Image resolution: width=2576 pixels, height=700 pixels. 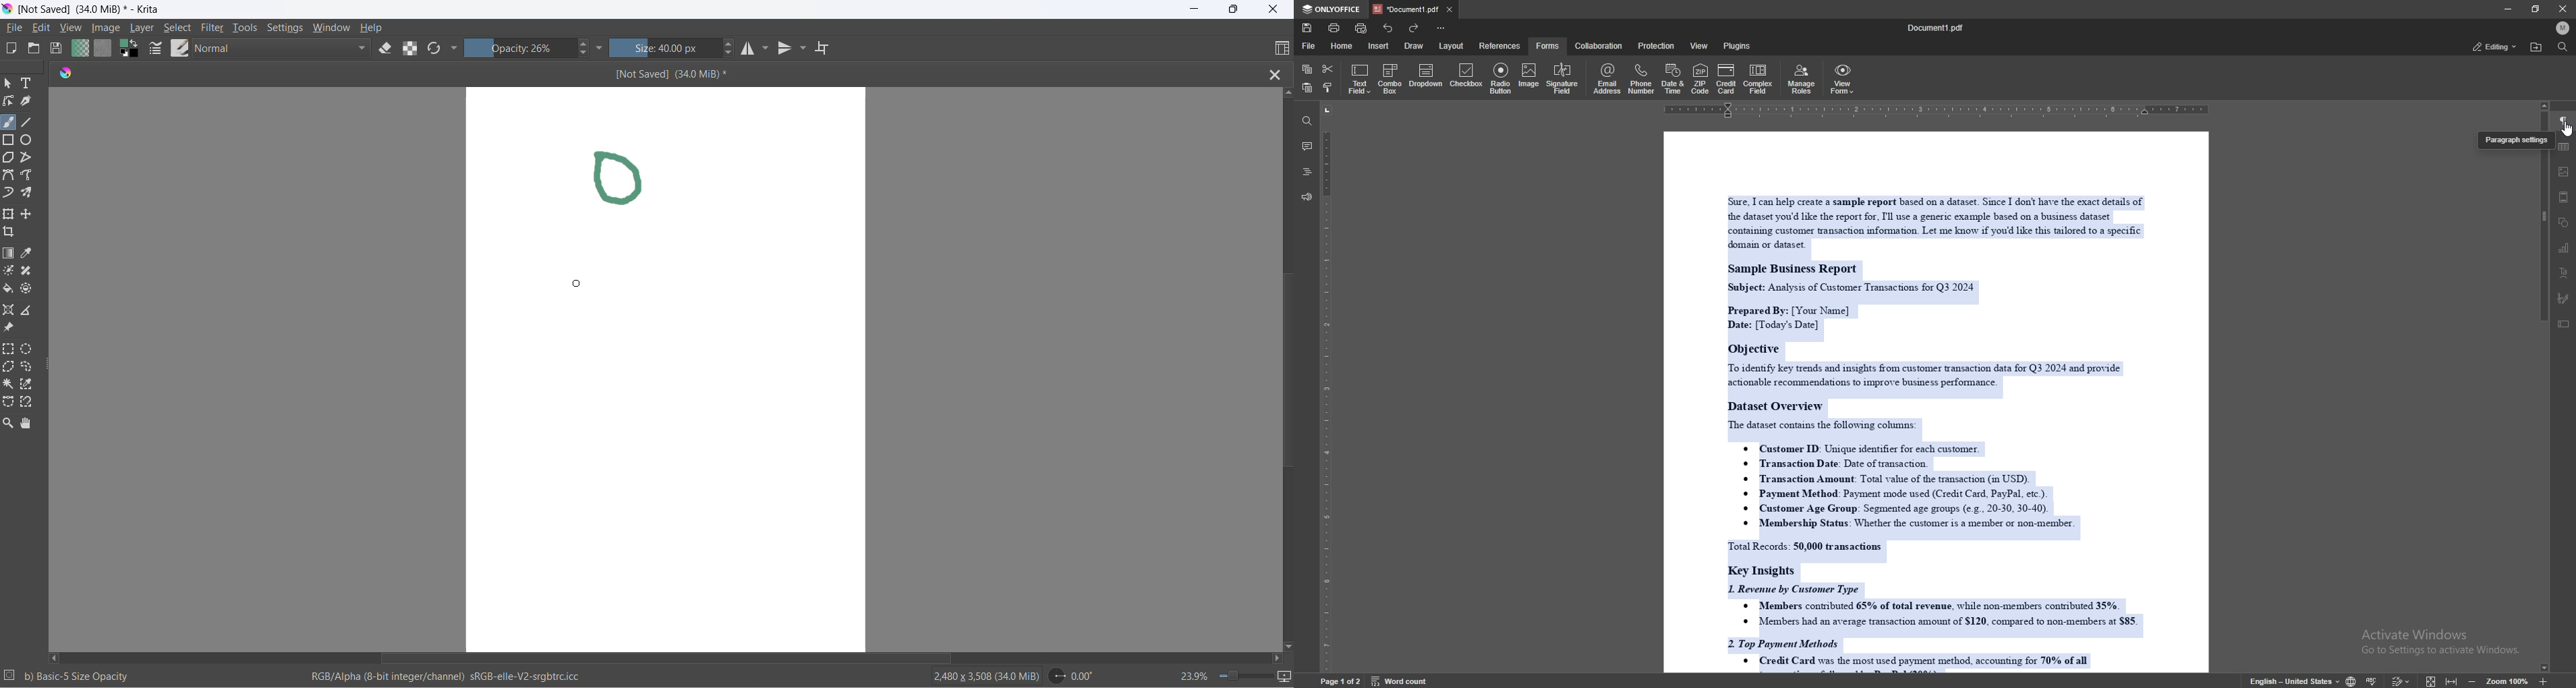 I want to click on email address, so click(x=1608, y=78).